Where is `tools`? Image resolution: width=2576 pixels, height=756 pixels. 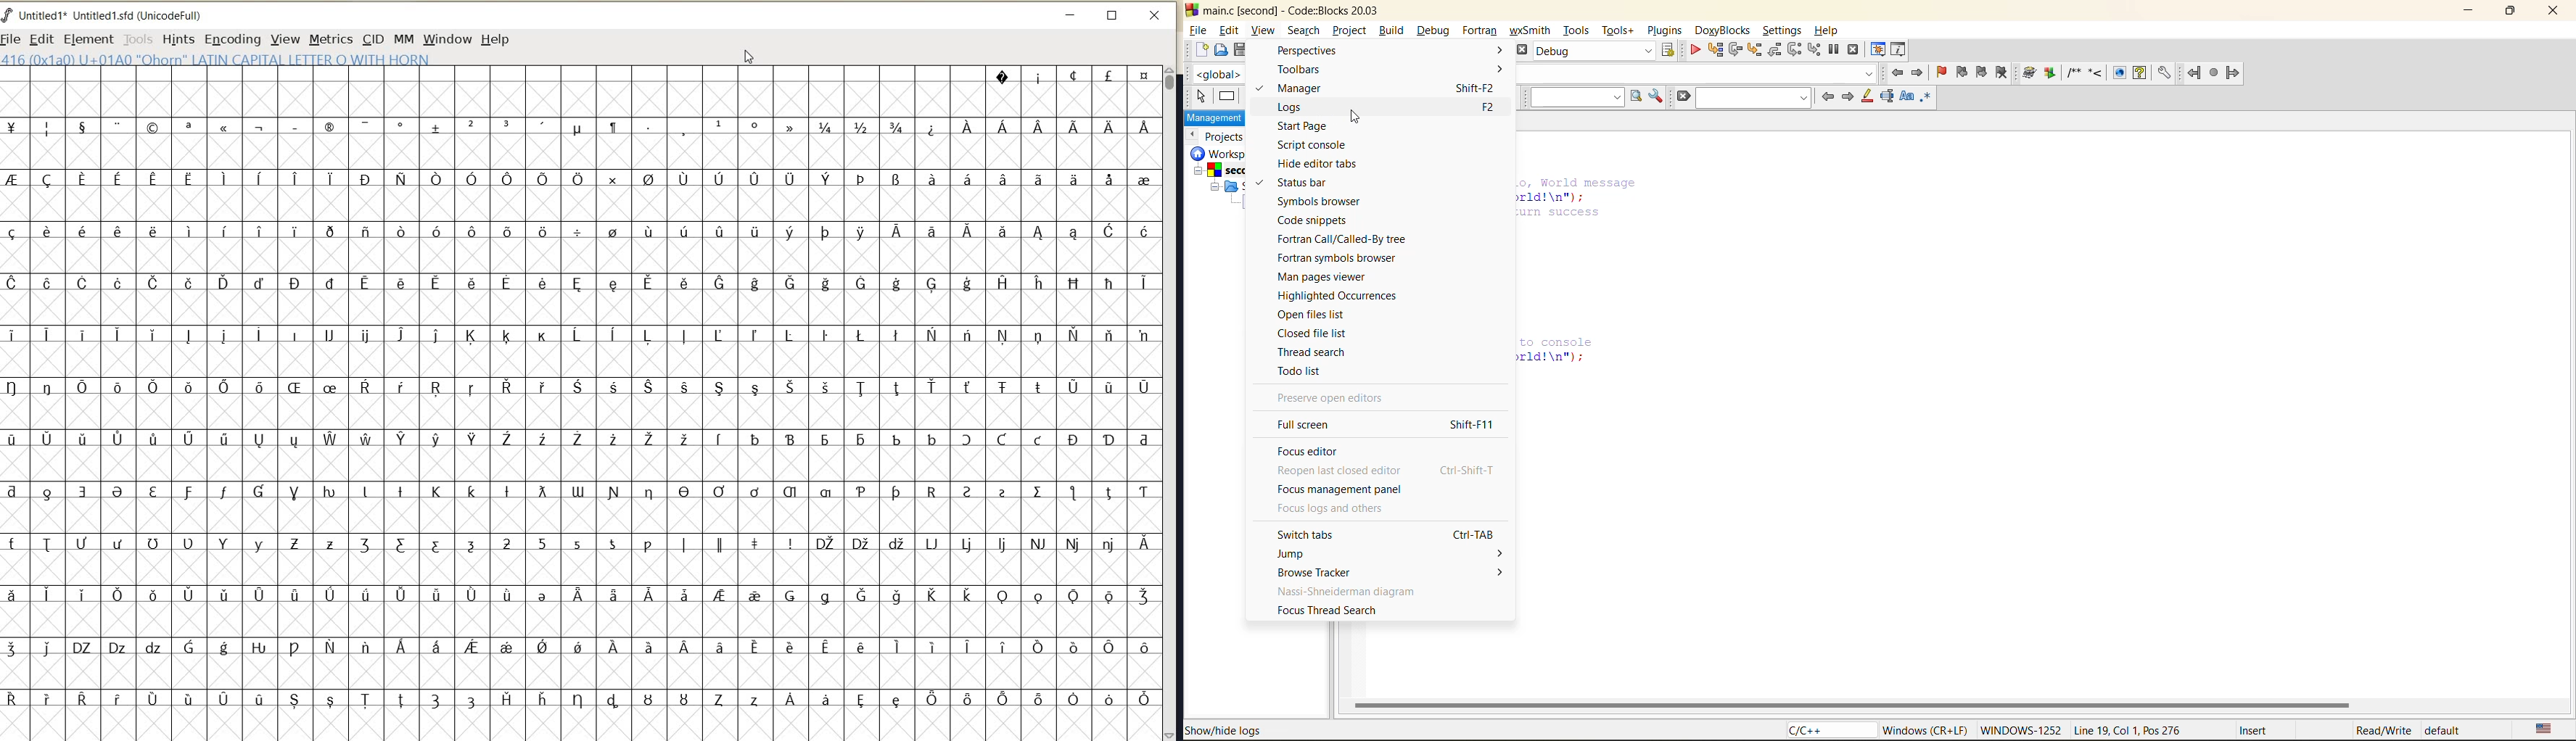 tools is located at coordinates (1575, 30).